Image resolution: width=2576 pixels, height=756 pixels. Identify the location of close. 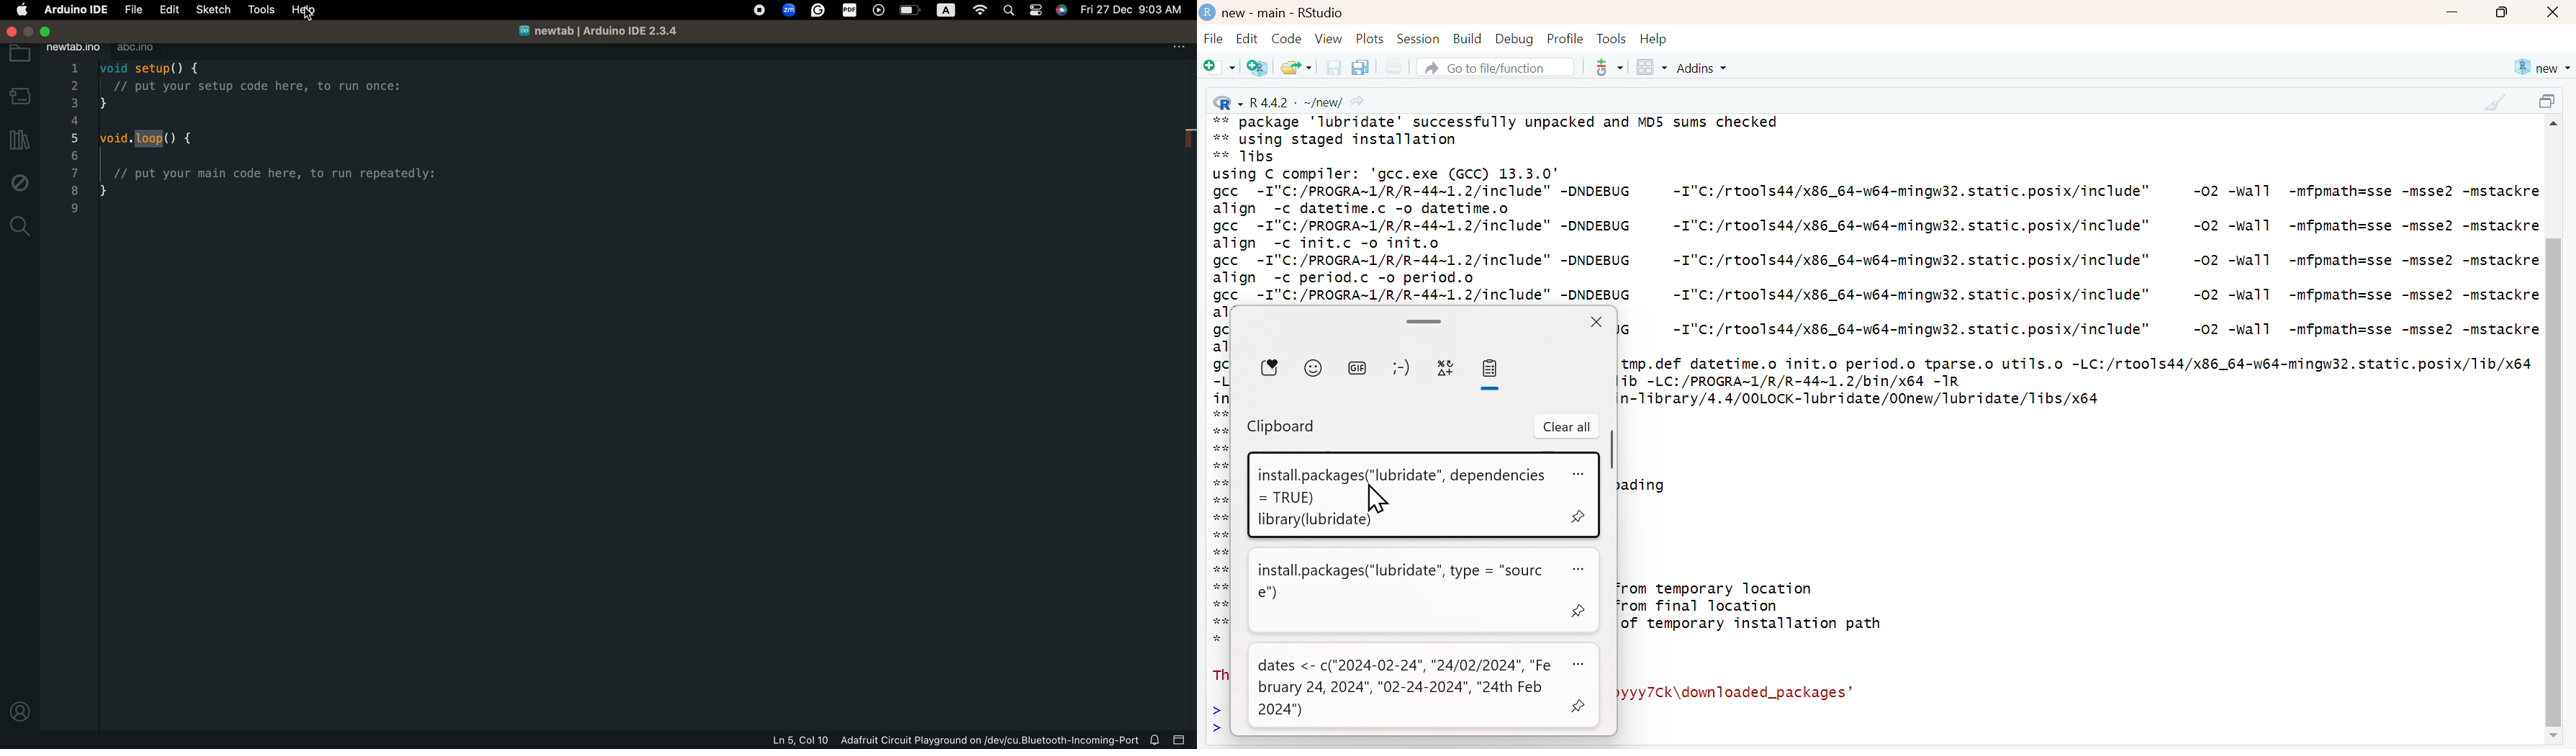
(1596, 321).